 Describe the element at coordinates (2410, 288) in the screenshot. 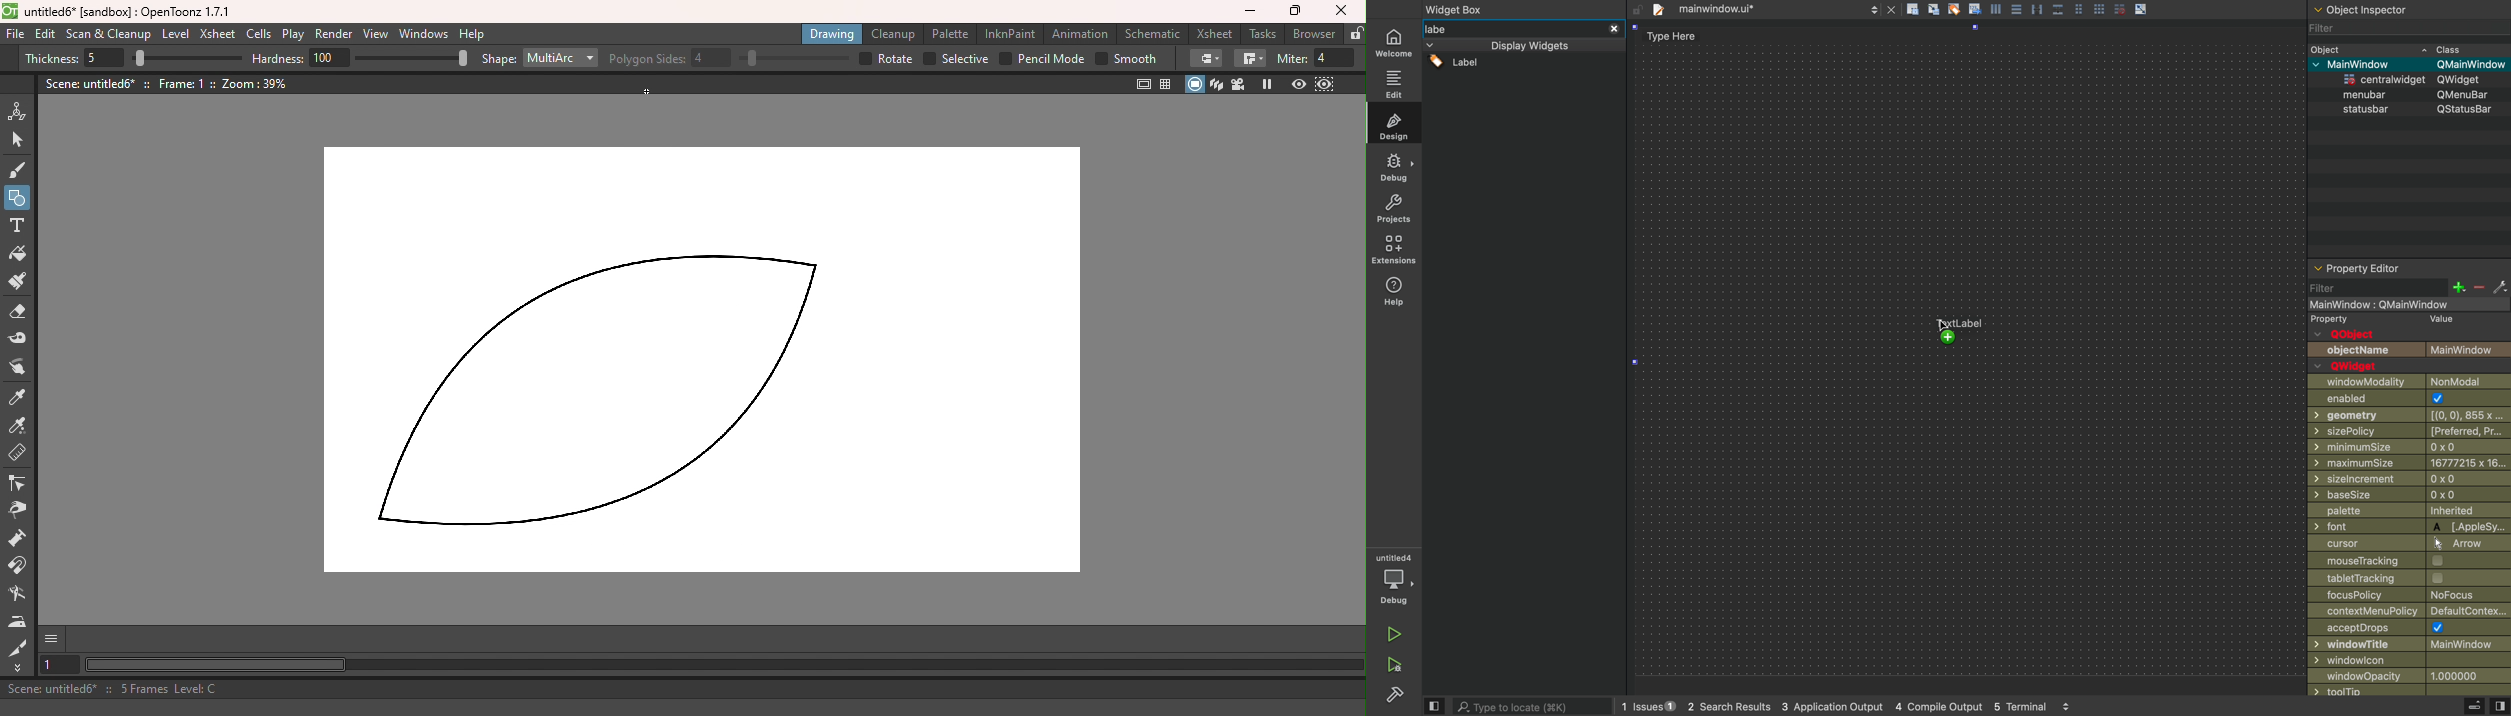

I see `filter` at that location.